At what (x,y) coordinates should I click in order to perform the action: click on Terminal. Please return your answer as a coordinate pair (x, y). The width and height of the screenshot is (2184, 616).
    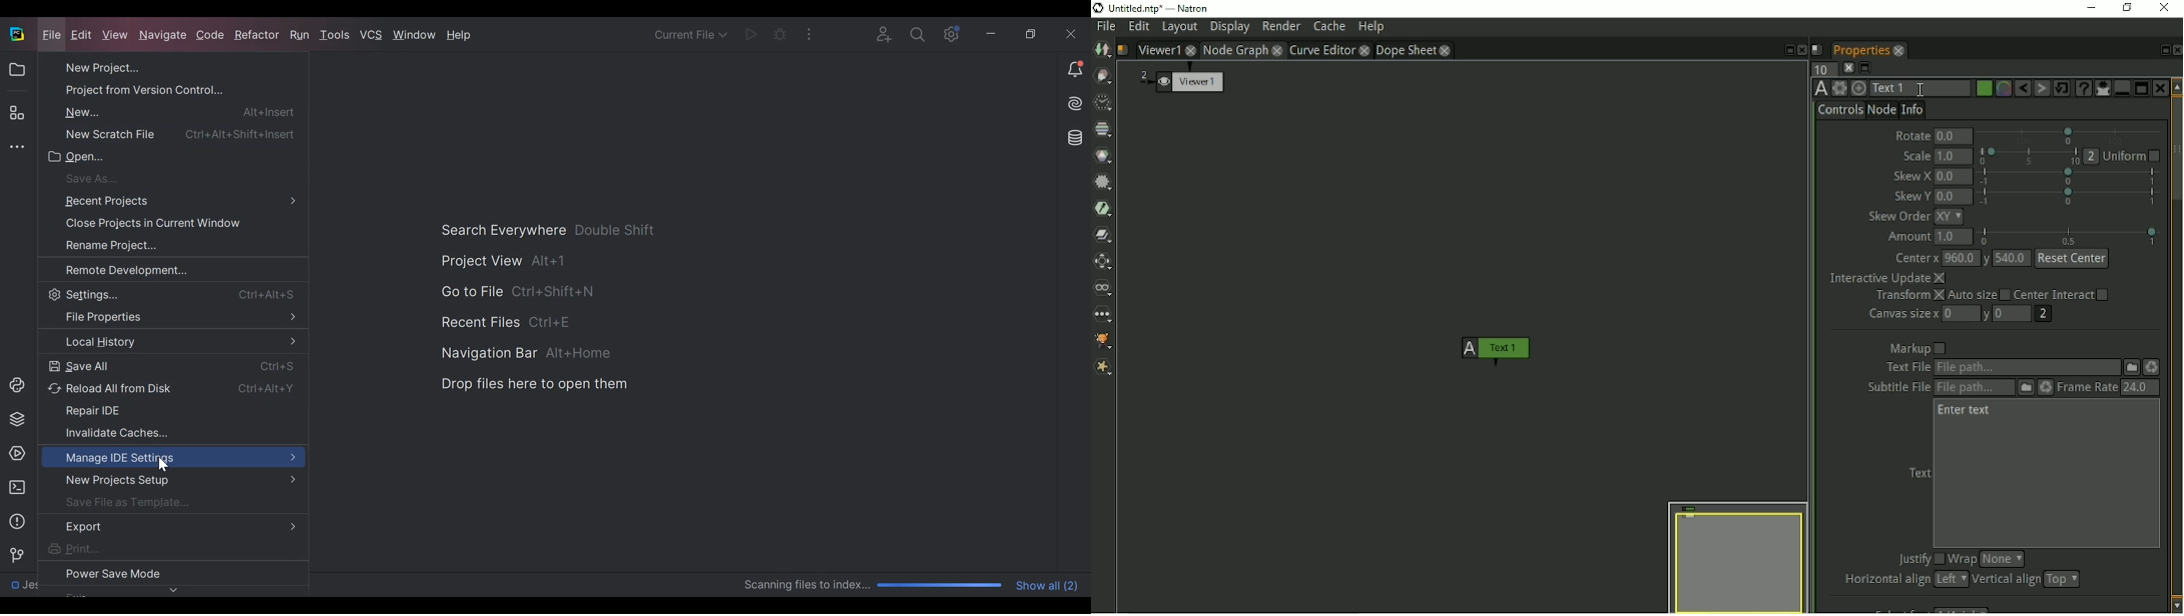
    Looking at the image, I should click on (14, 487).